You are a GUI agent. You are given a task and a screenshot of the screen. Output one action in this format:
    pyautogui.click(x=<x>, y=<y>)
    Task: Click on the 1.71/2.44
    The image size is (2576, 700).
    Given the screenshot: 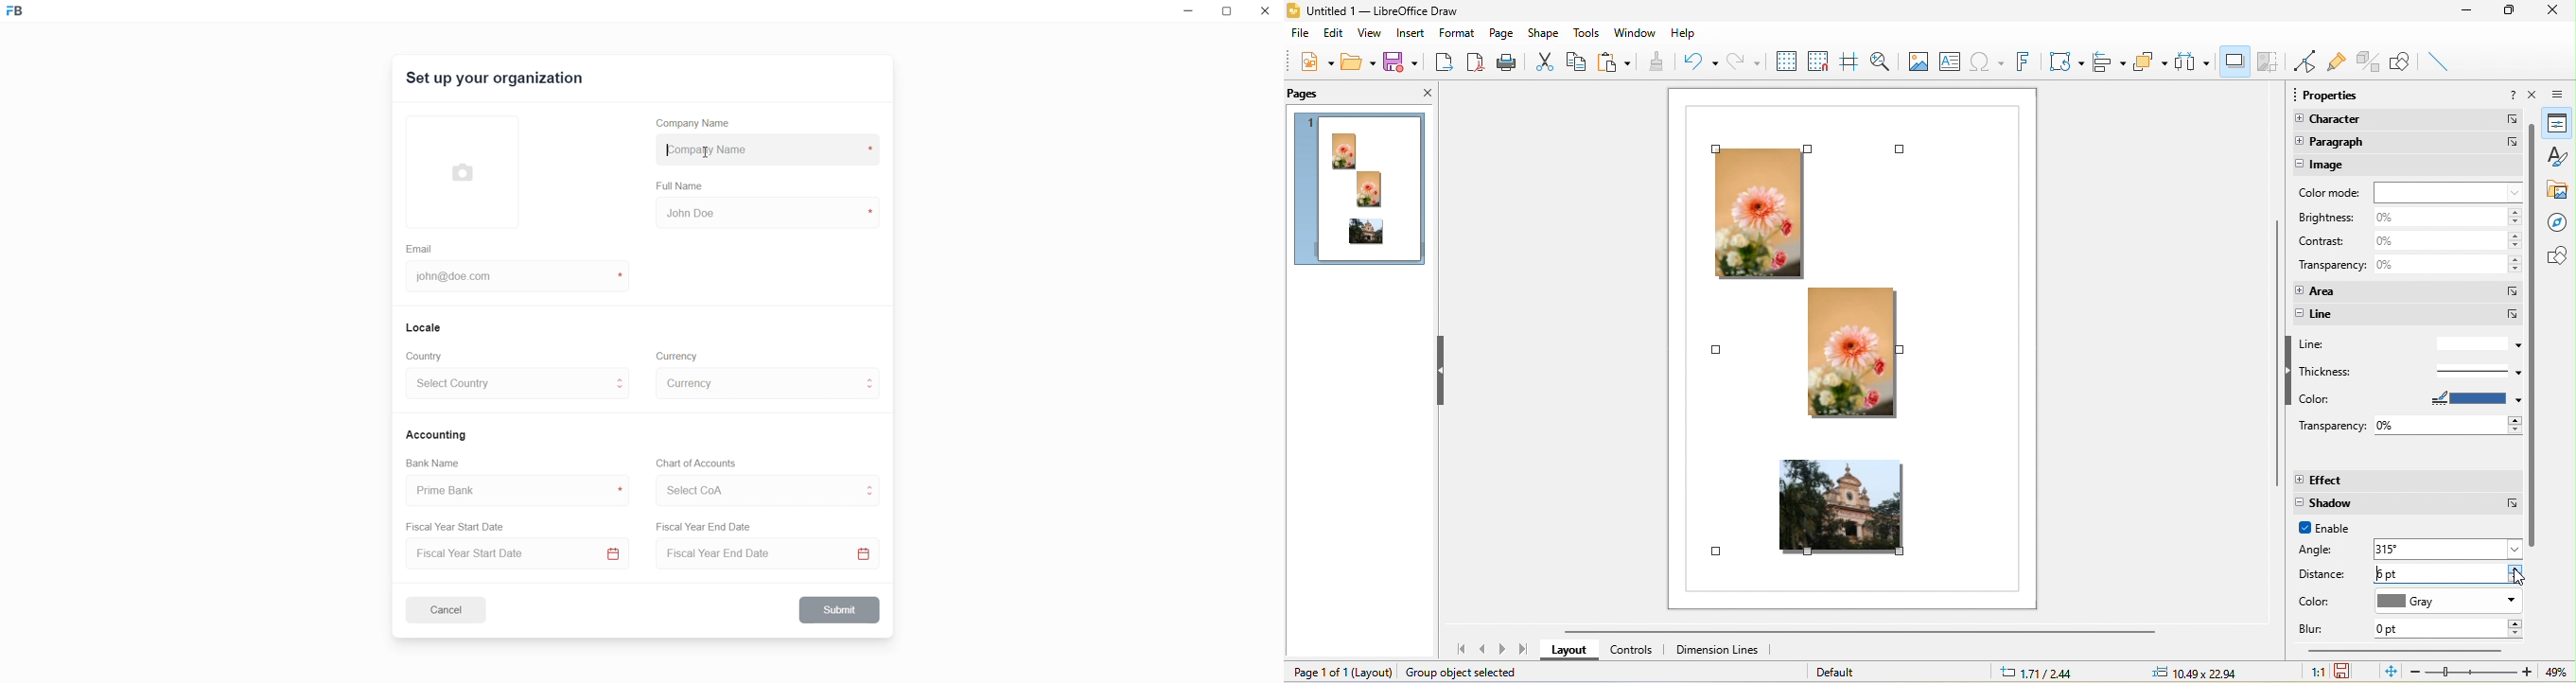 What is the action you would take?
    pyautogui.click(x=2042, y=673)
    